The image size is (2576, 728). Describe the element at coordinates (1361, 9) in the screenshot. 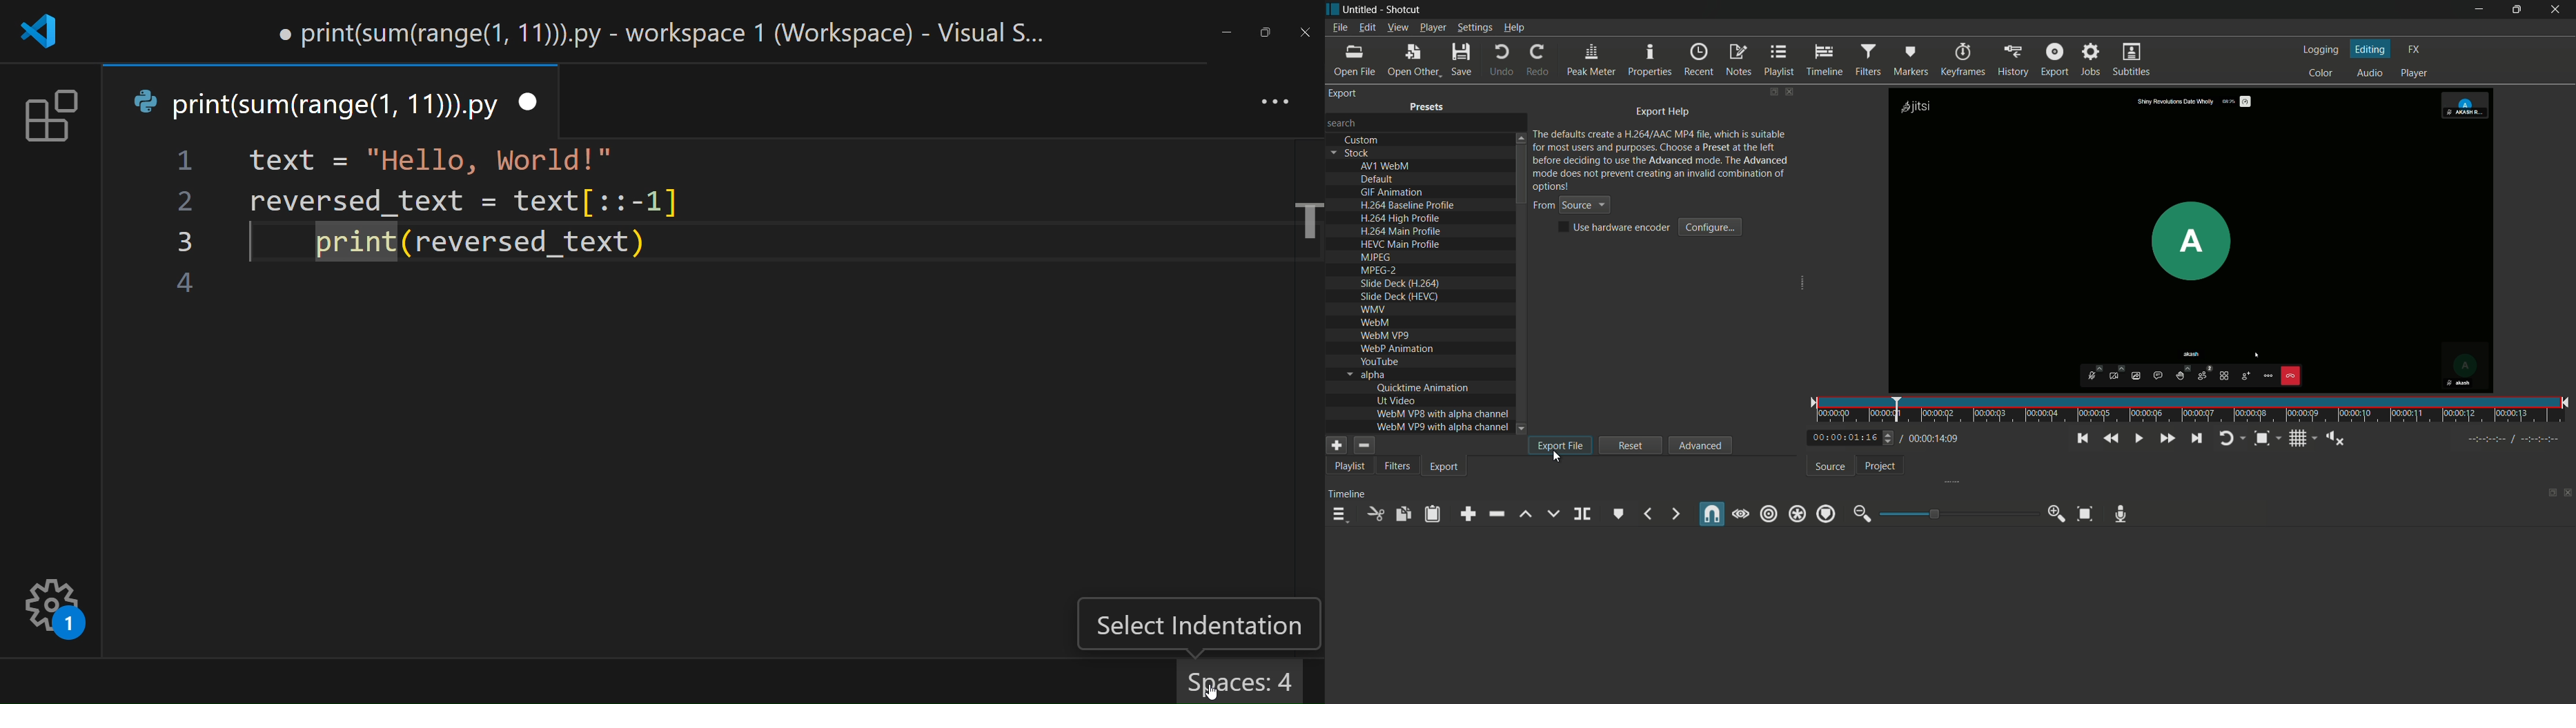

I see `project name` at that location.